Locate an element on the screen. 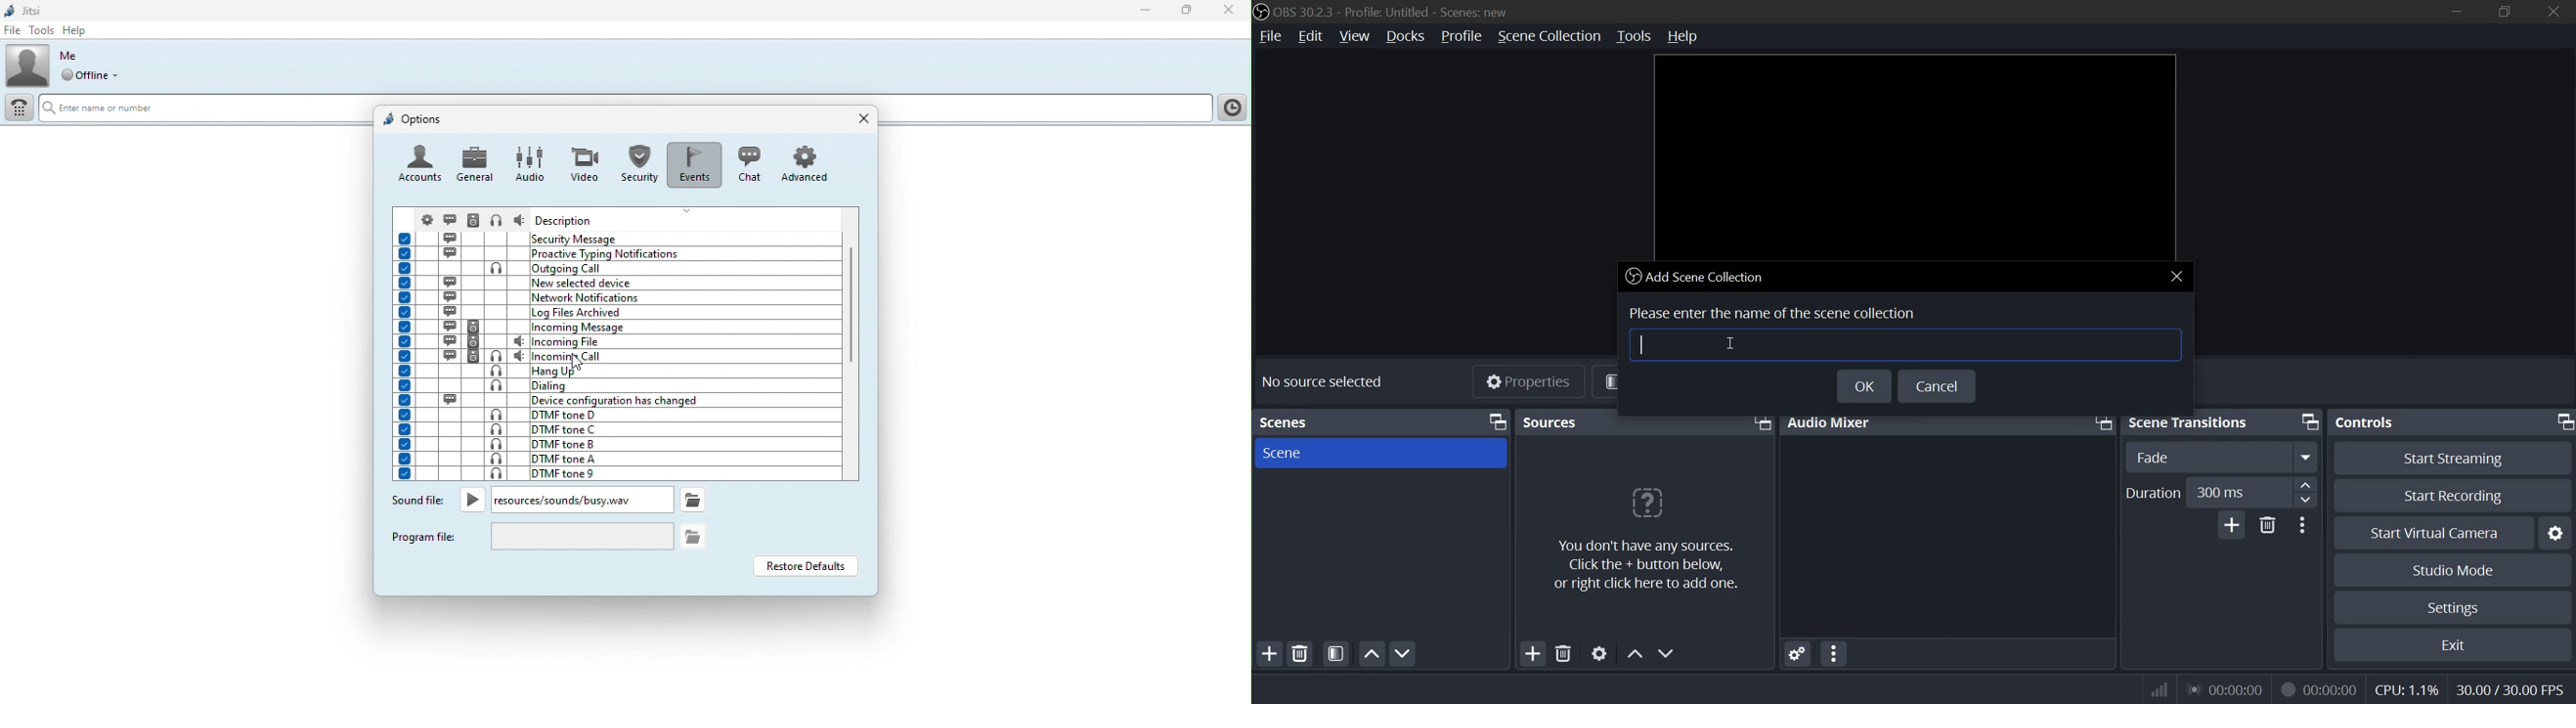  exit is located at coordinates (2452, 645).